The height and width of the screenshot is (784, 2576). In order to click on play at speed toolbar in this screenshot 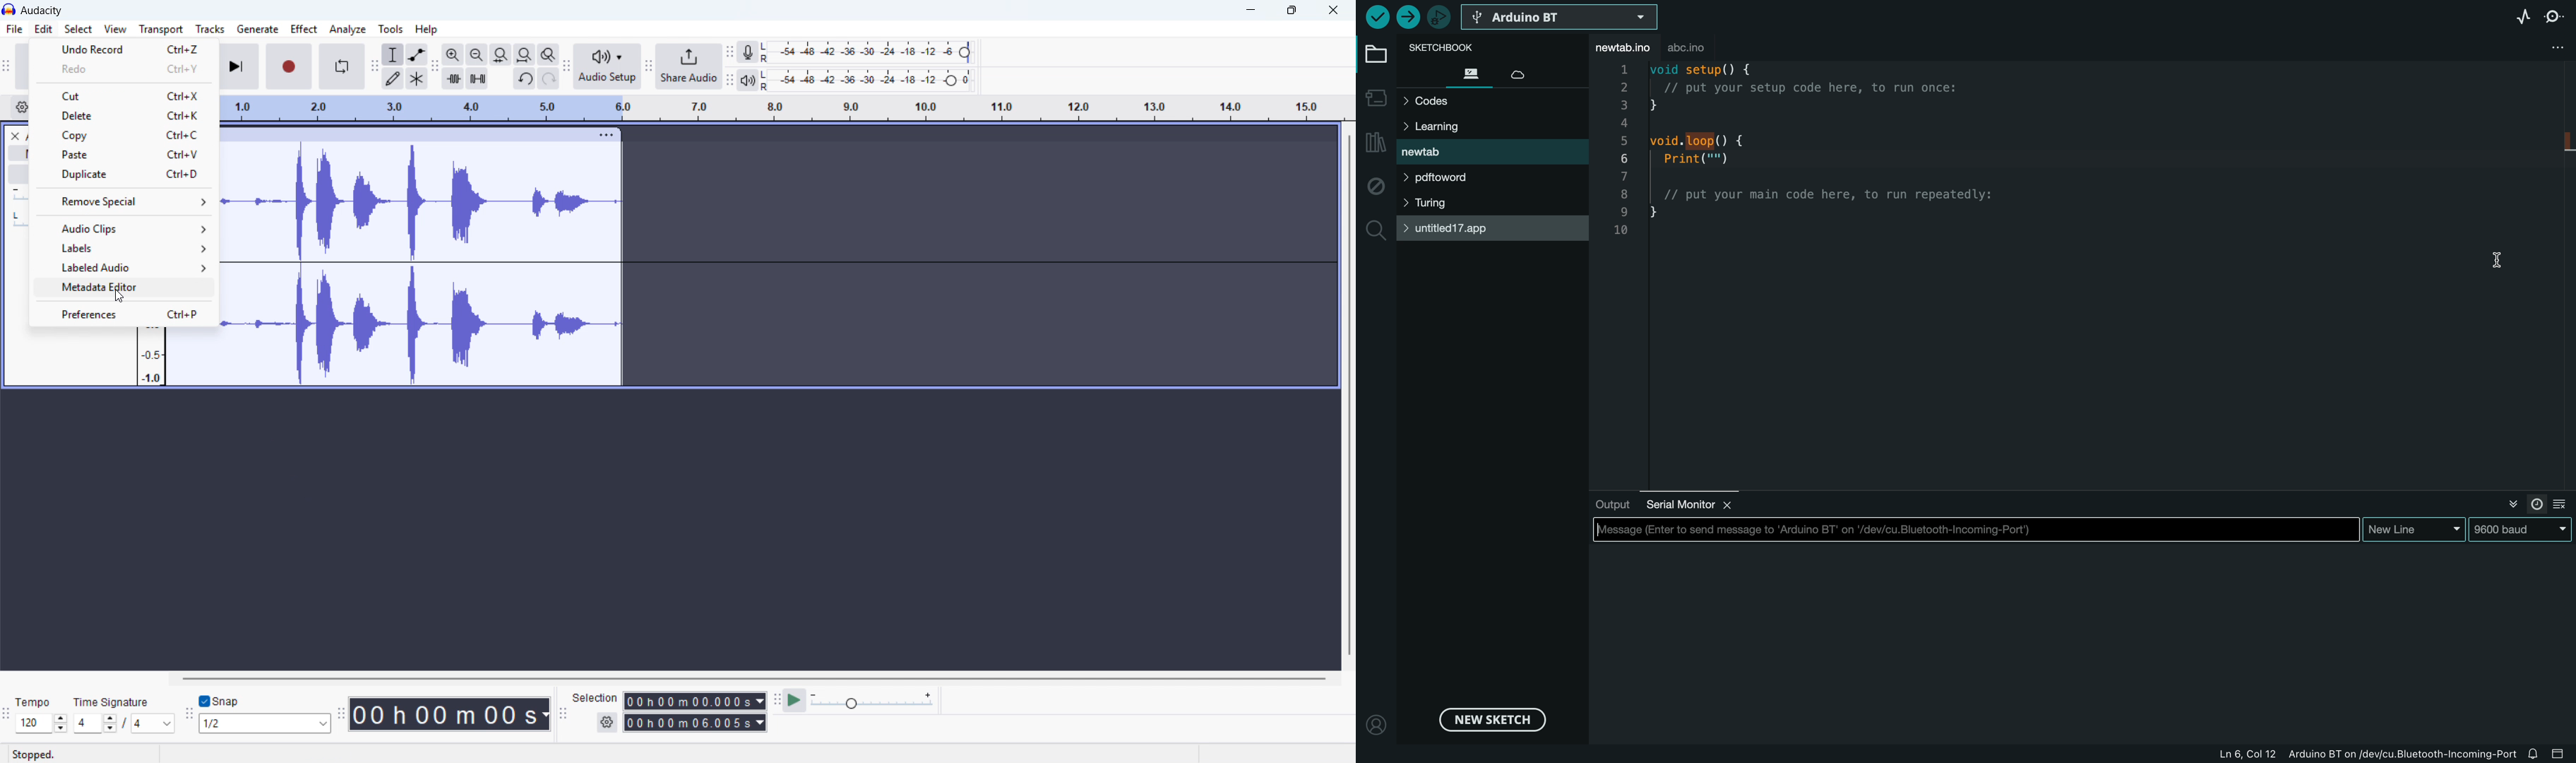, I will do `click(775, 702)`.